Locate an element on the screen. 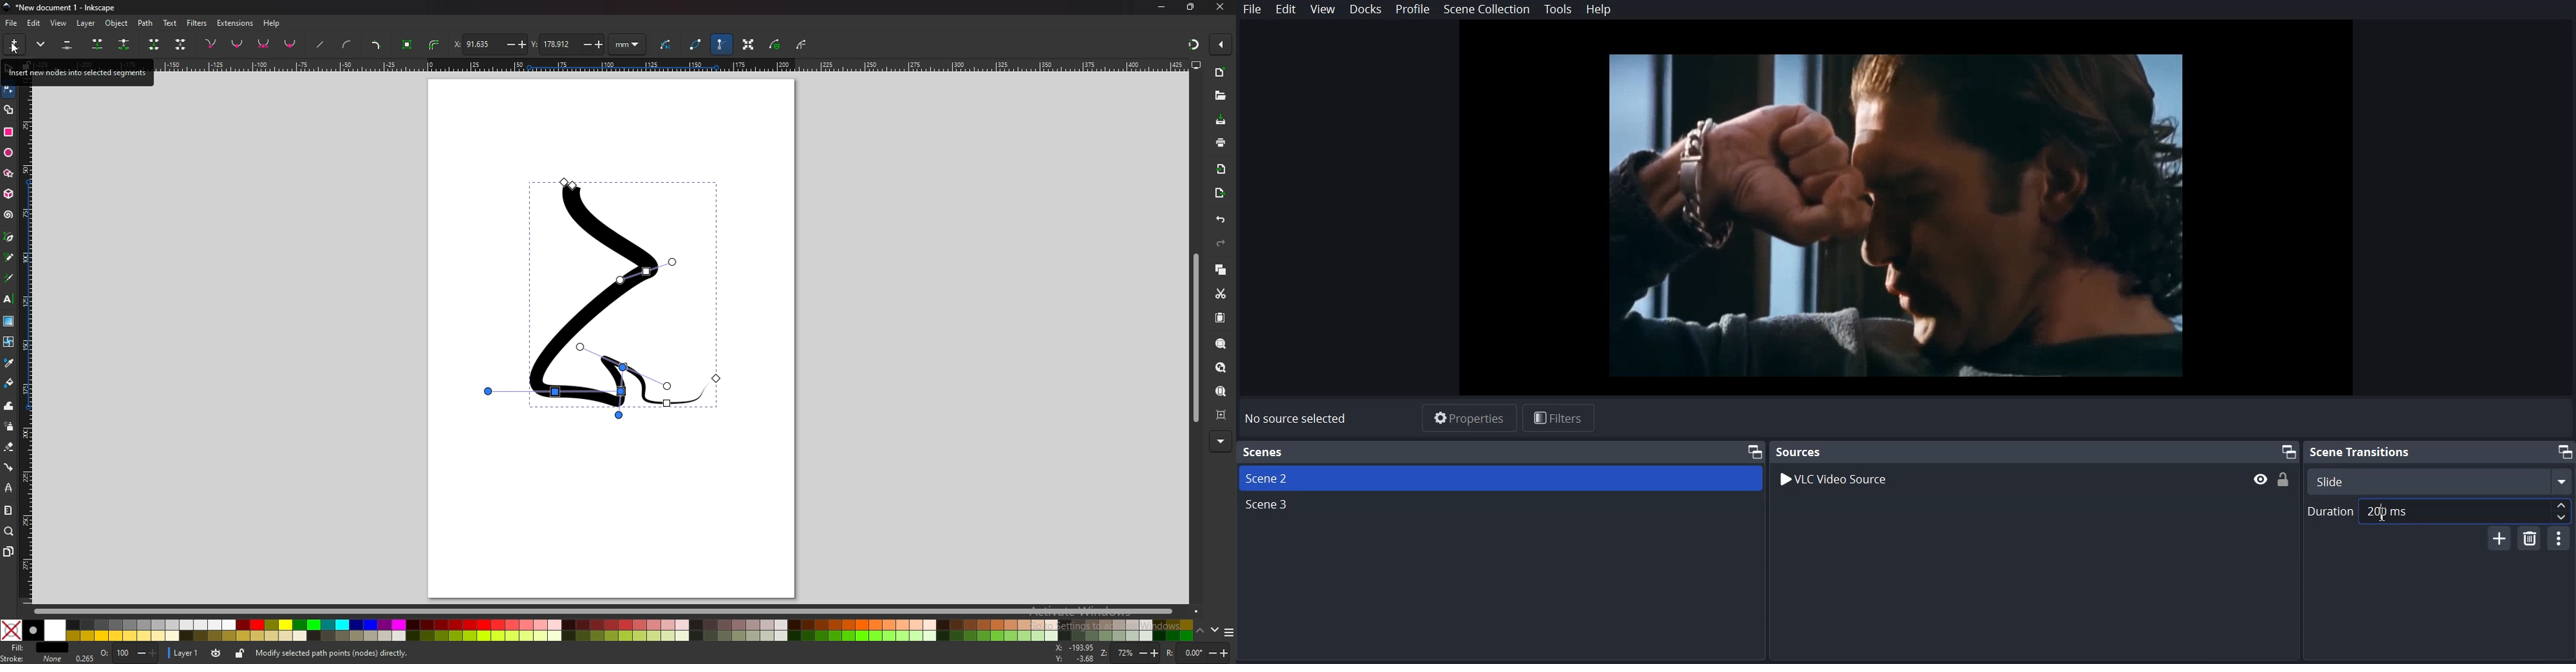 The width and height of the screenshot is (2576, 672). auto smooth is located at coordinates (291, 45).